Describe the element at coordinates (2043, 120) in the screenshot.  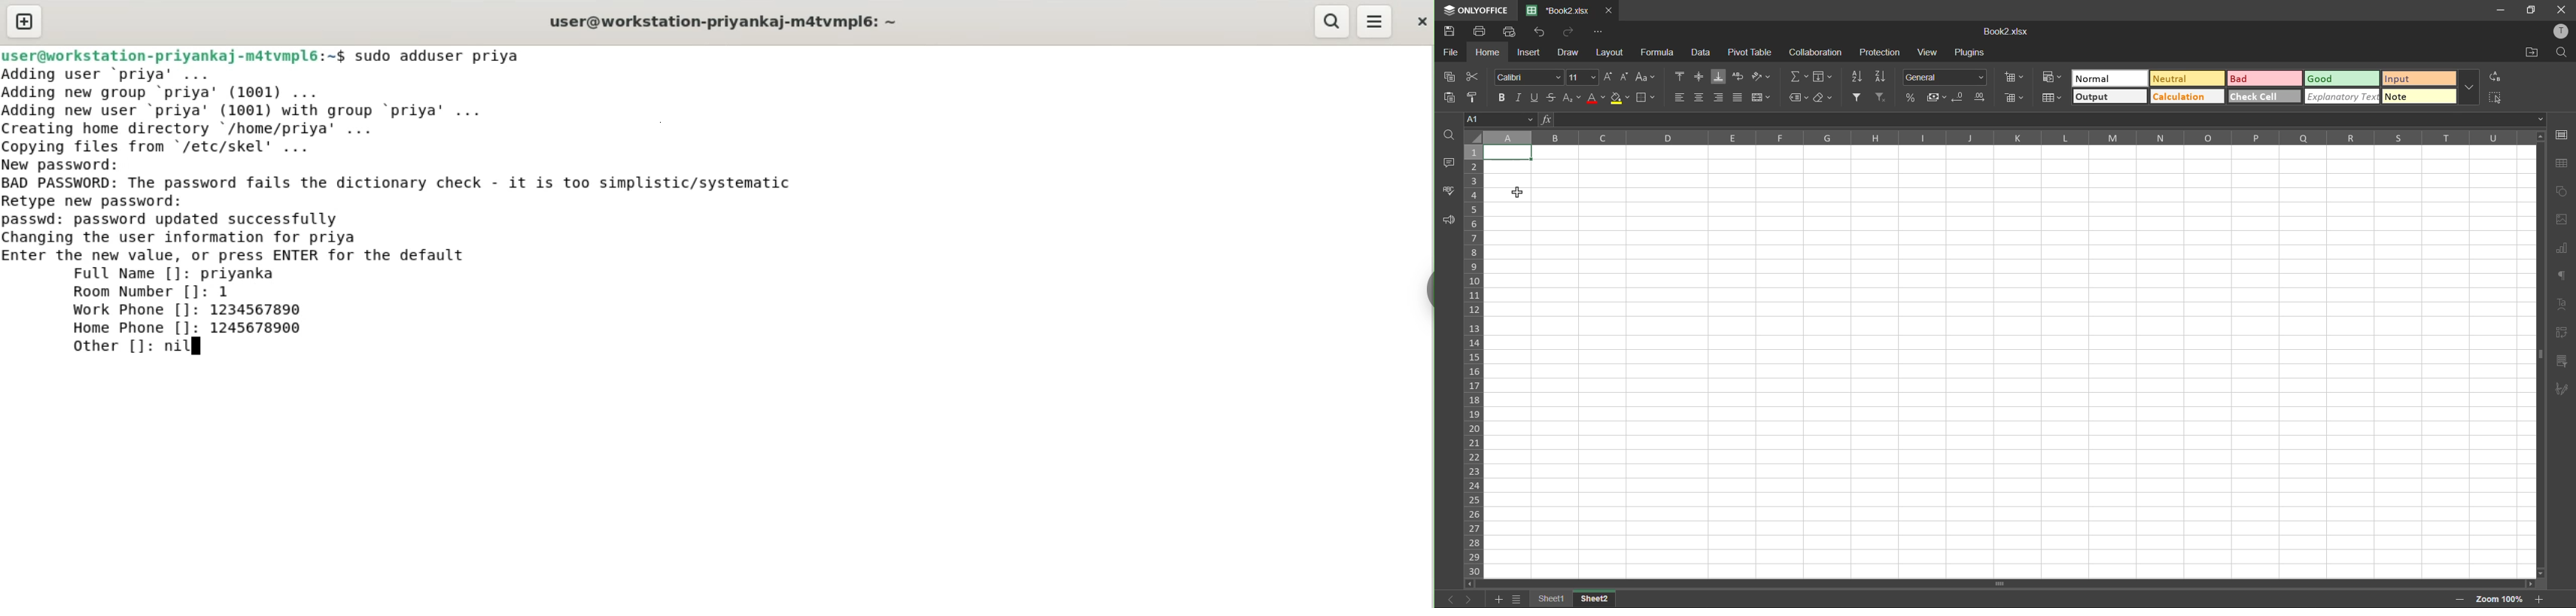
I see `formula bar` at that location.